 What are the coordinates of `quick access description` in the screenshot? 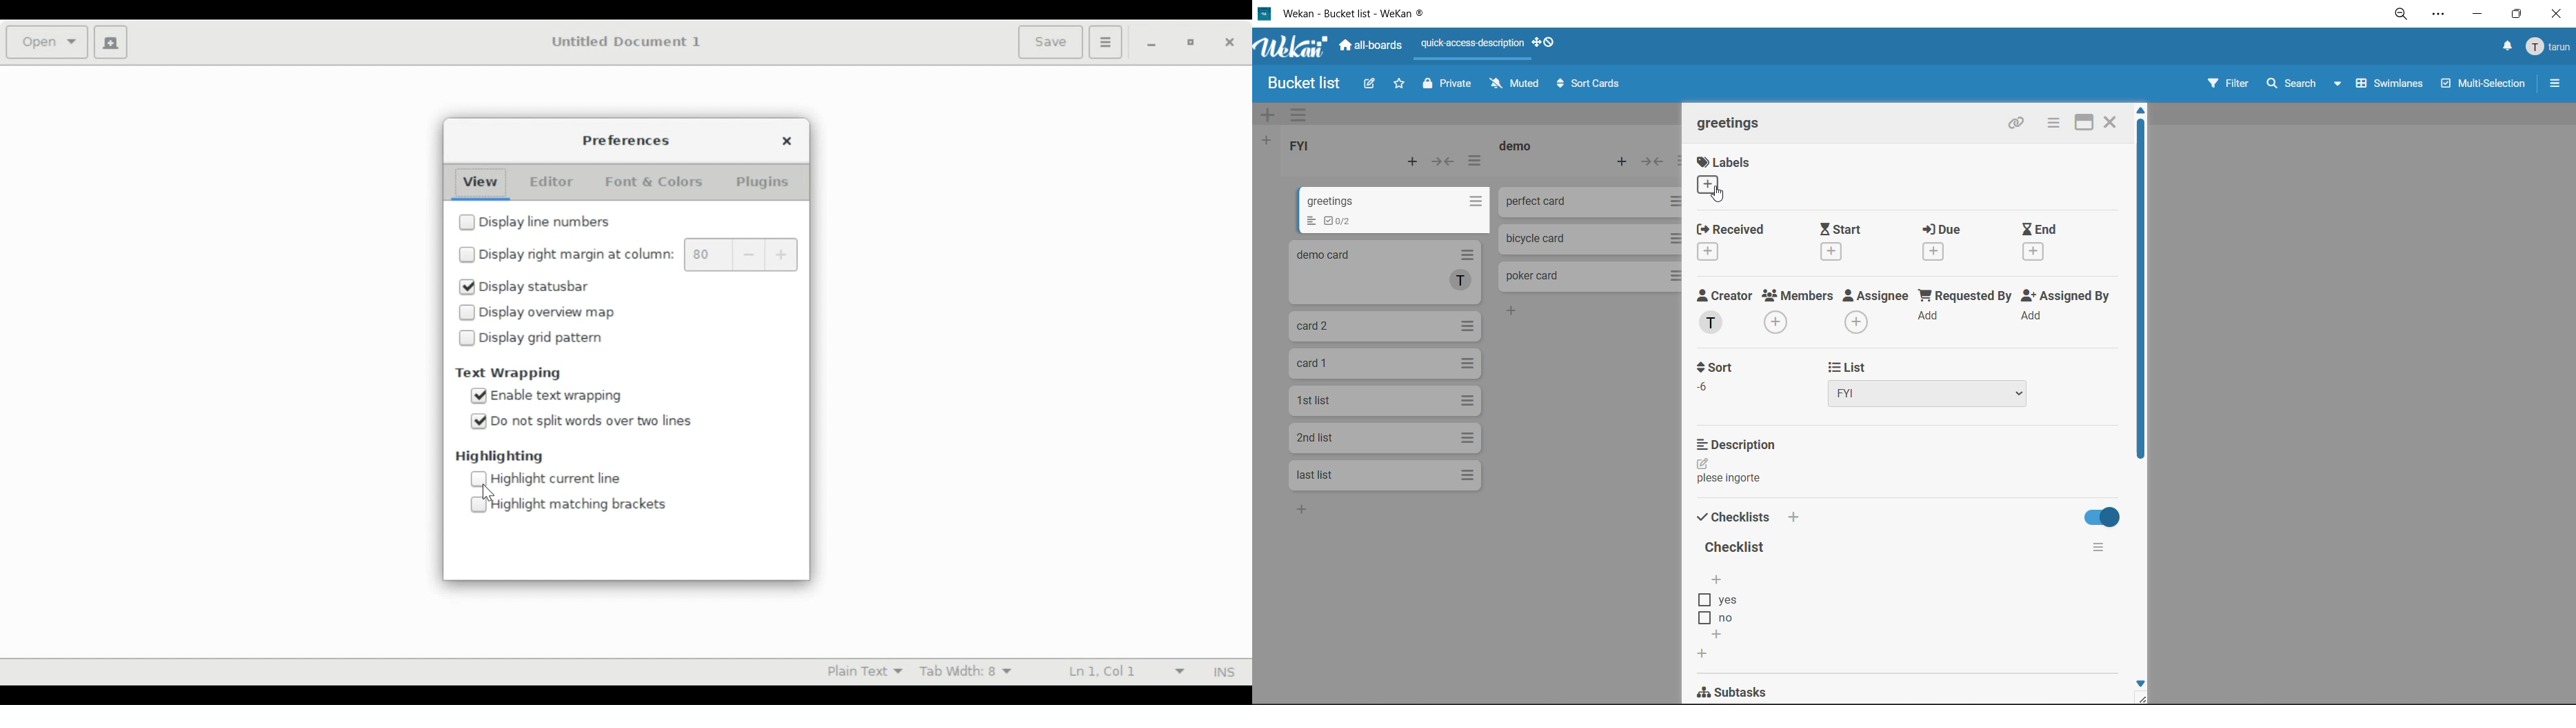 It's located at (1472, 49).